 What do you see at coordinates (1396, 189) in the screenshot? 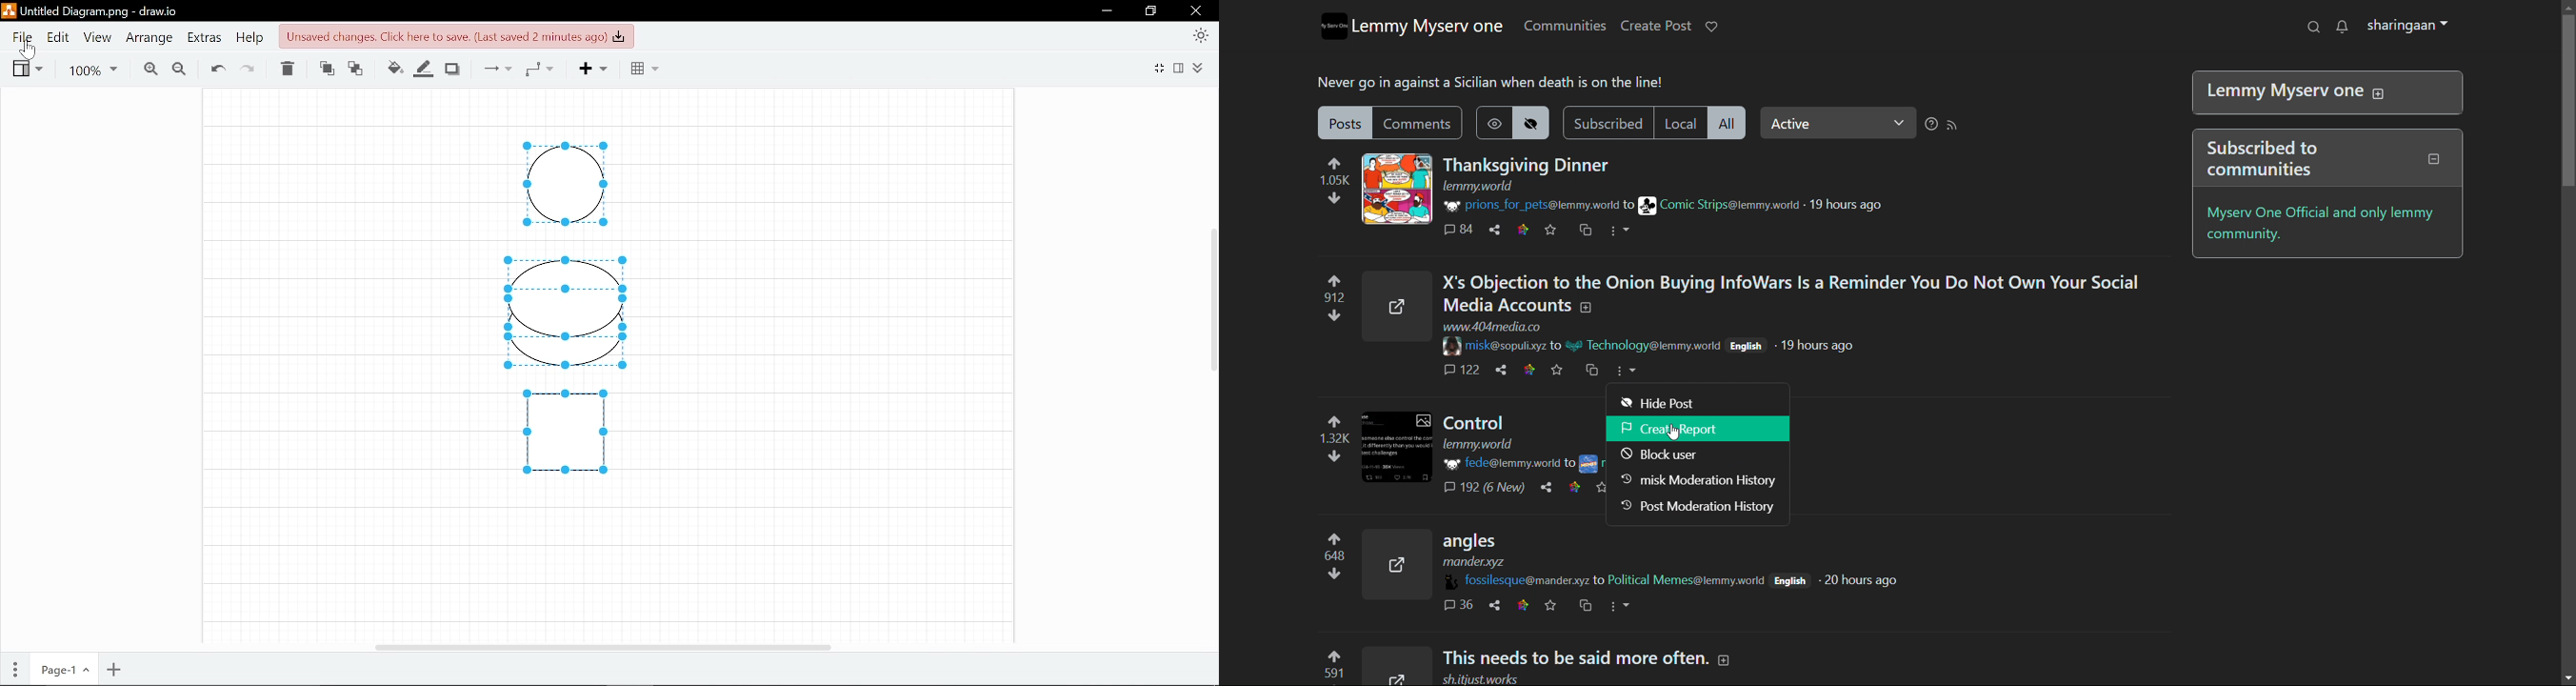
I see `expand here with the image` at bounding box center [1396, 189].